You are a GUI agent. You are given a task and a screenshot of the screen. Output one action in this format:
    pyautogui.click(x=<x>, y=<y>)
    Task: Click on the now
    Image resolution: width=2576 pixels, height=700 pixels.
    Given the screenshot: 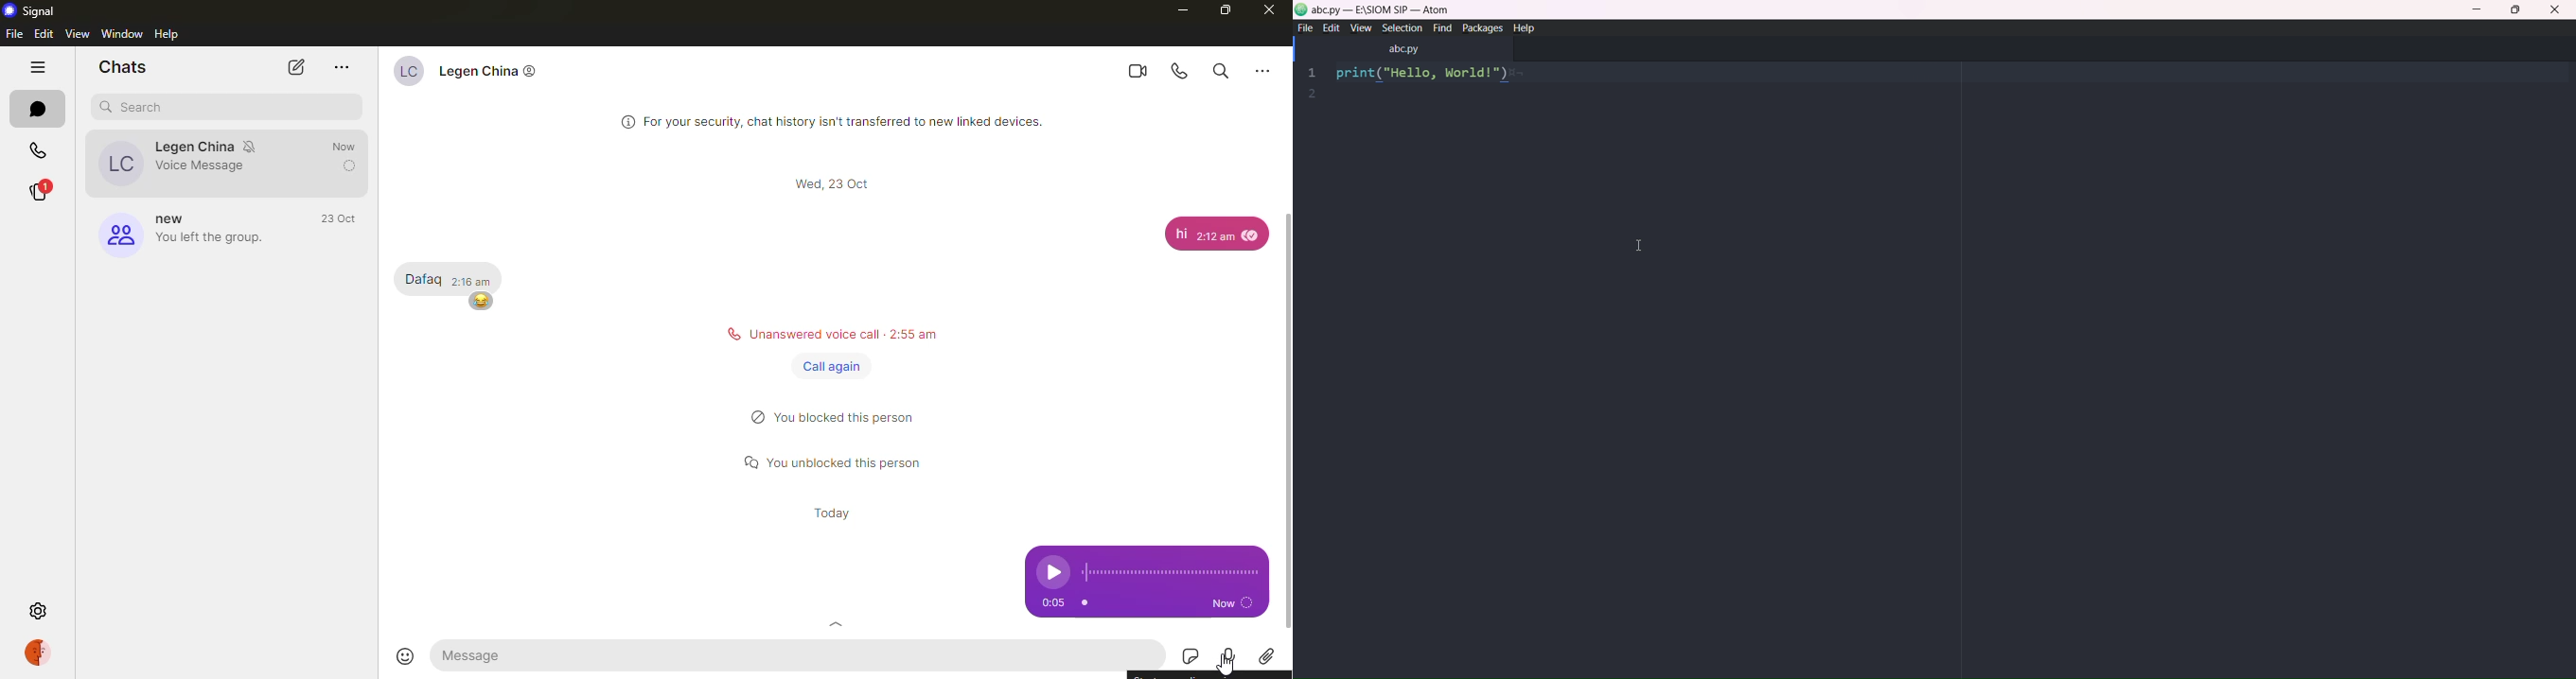 What is the action you would take?
    pyautogui.click(x=1231, y=602)
    